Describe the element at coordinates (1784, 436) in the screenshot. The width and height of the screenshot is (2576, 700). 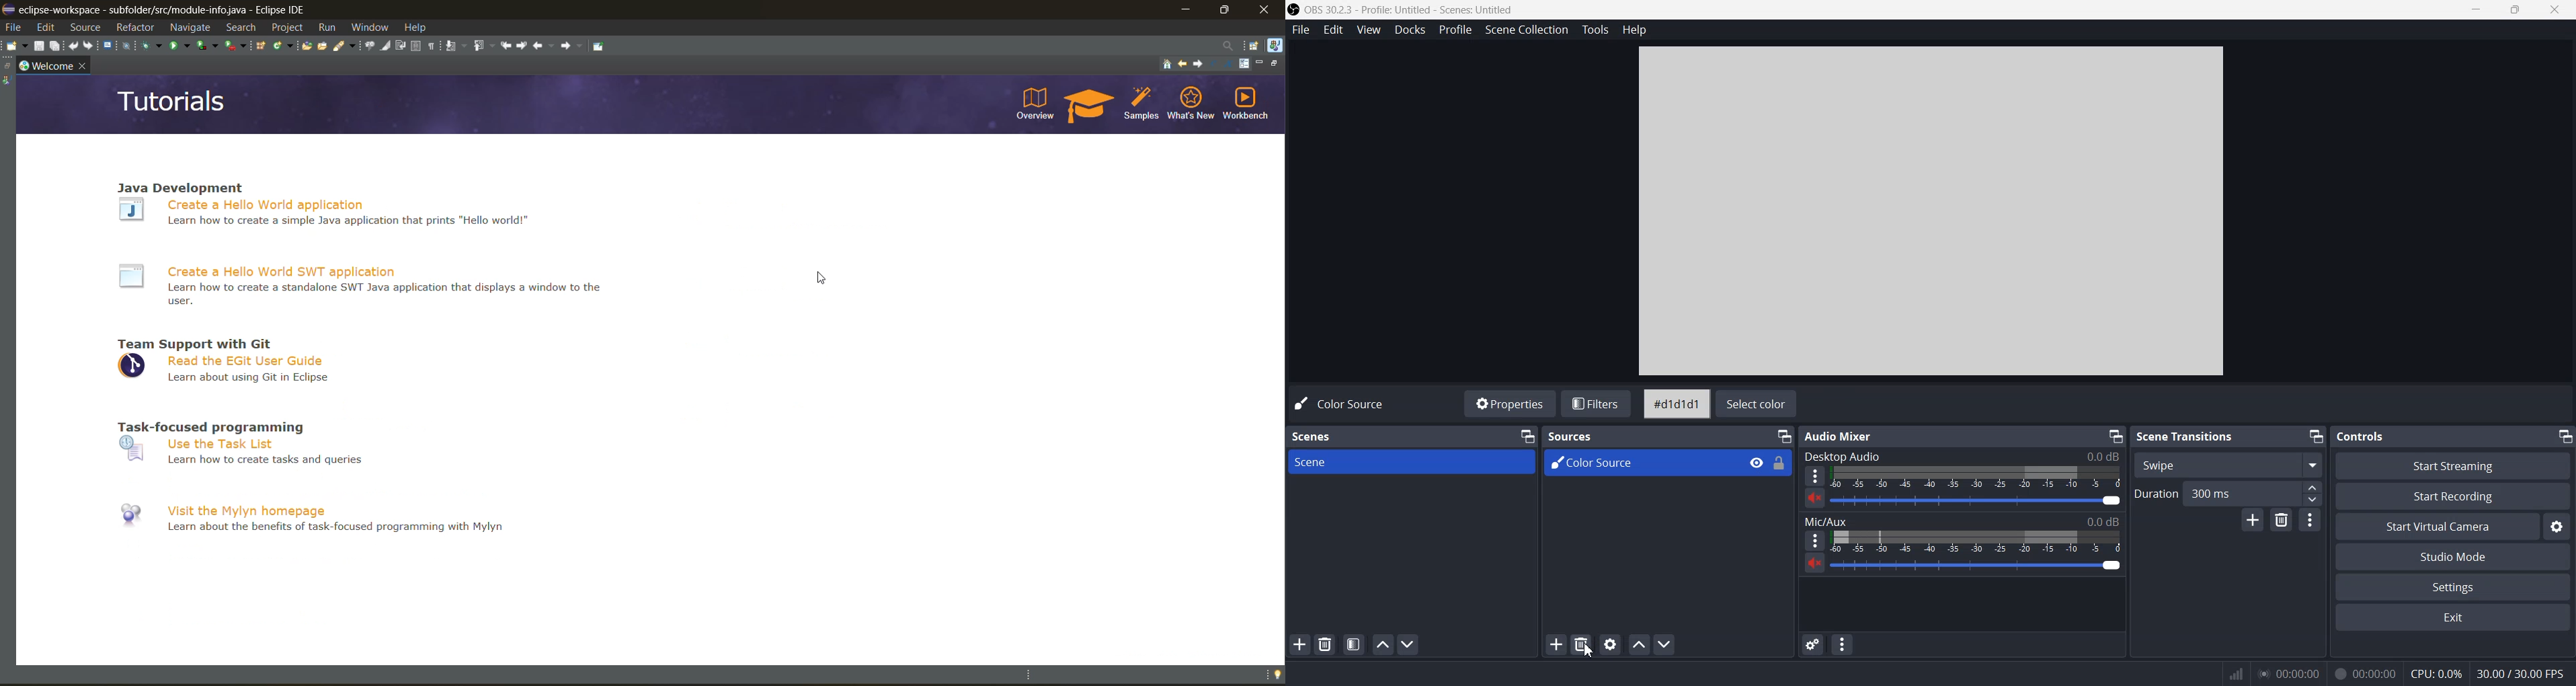
I see `Minimize` at that location.